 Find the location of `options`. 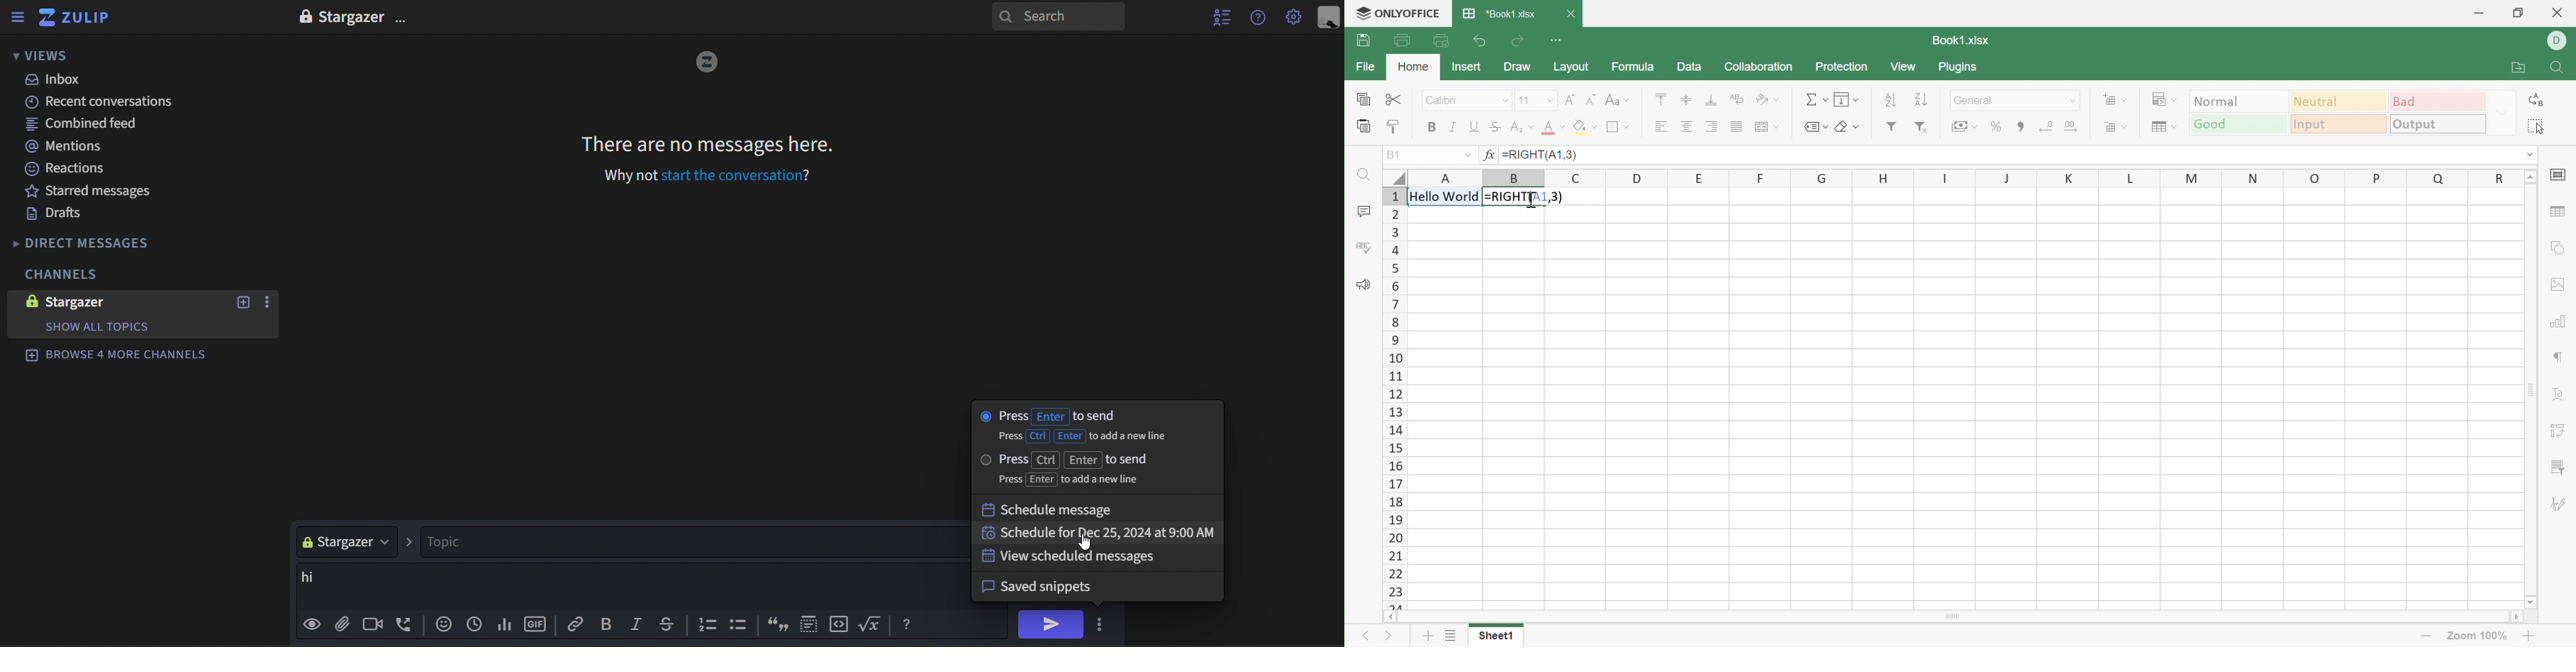

options is located at coordinates (265, 303).